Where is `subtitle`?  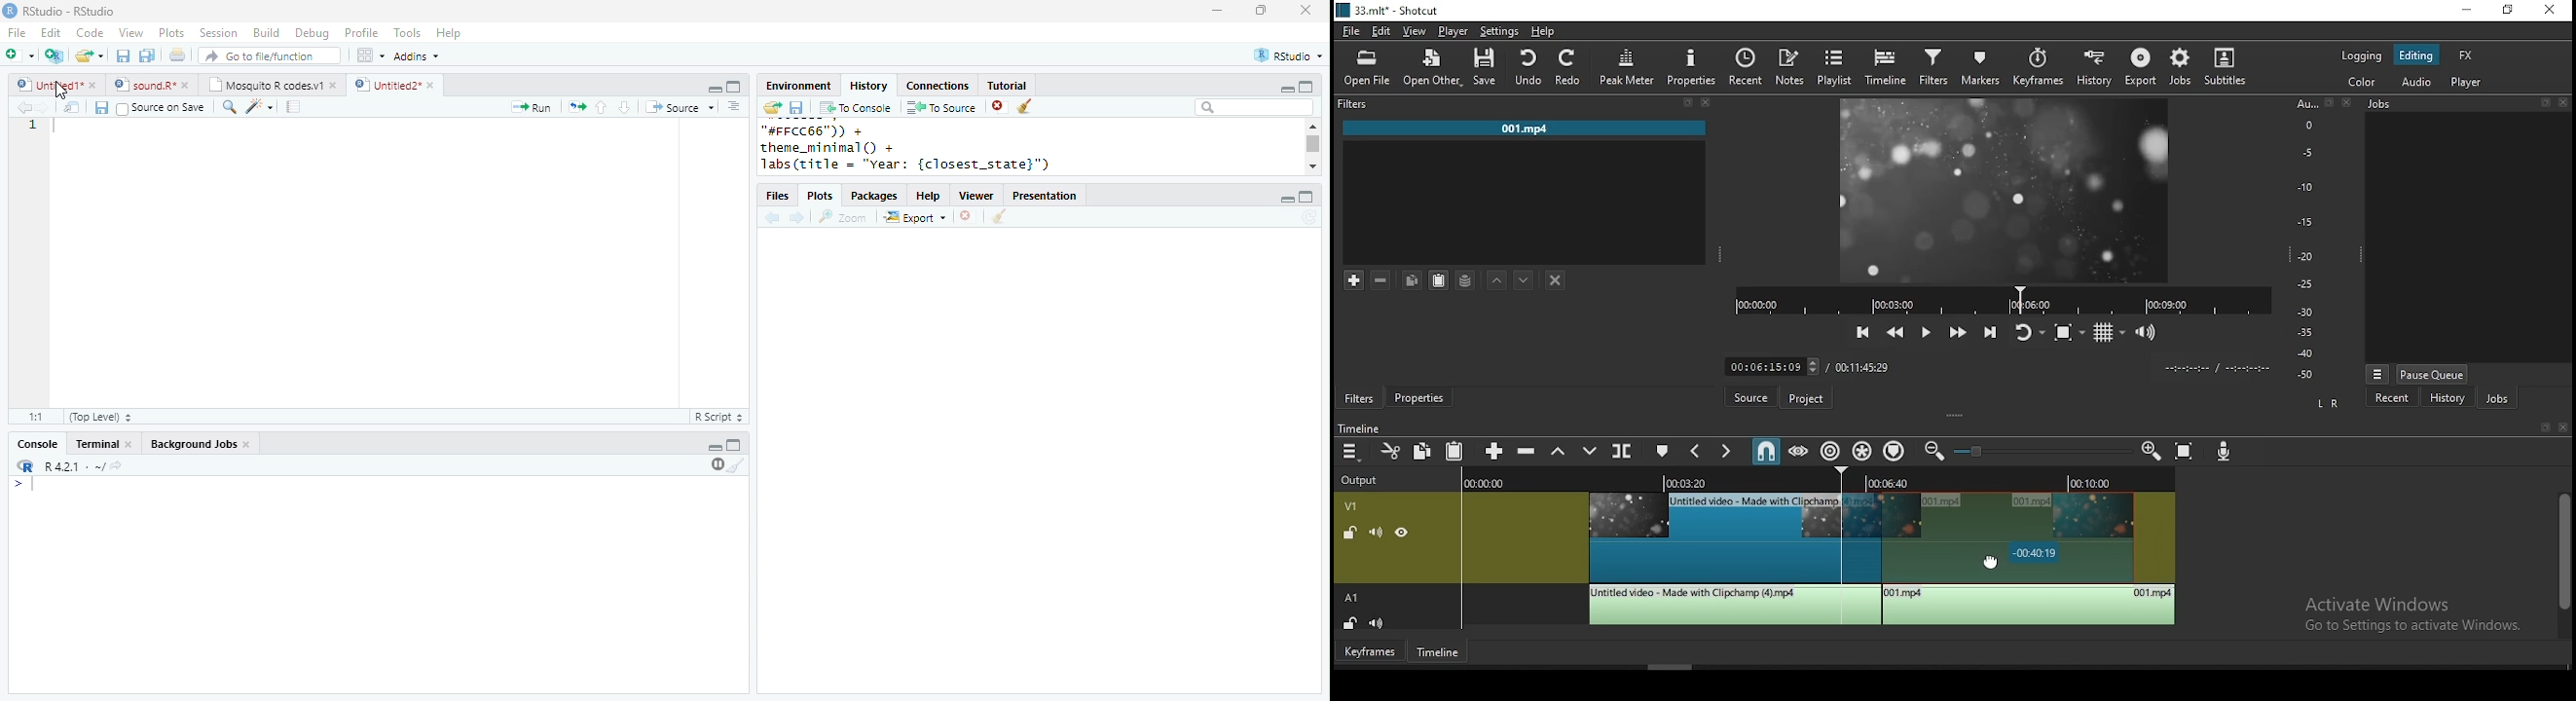 subtitle is located at coordinates (2226, 66).